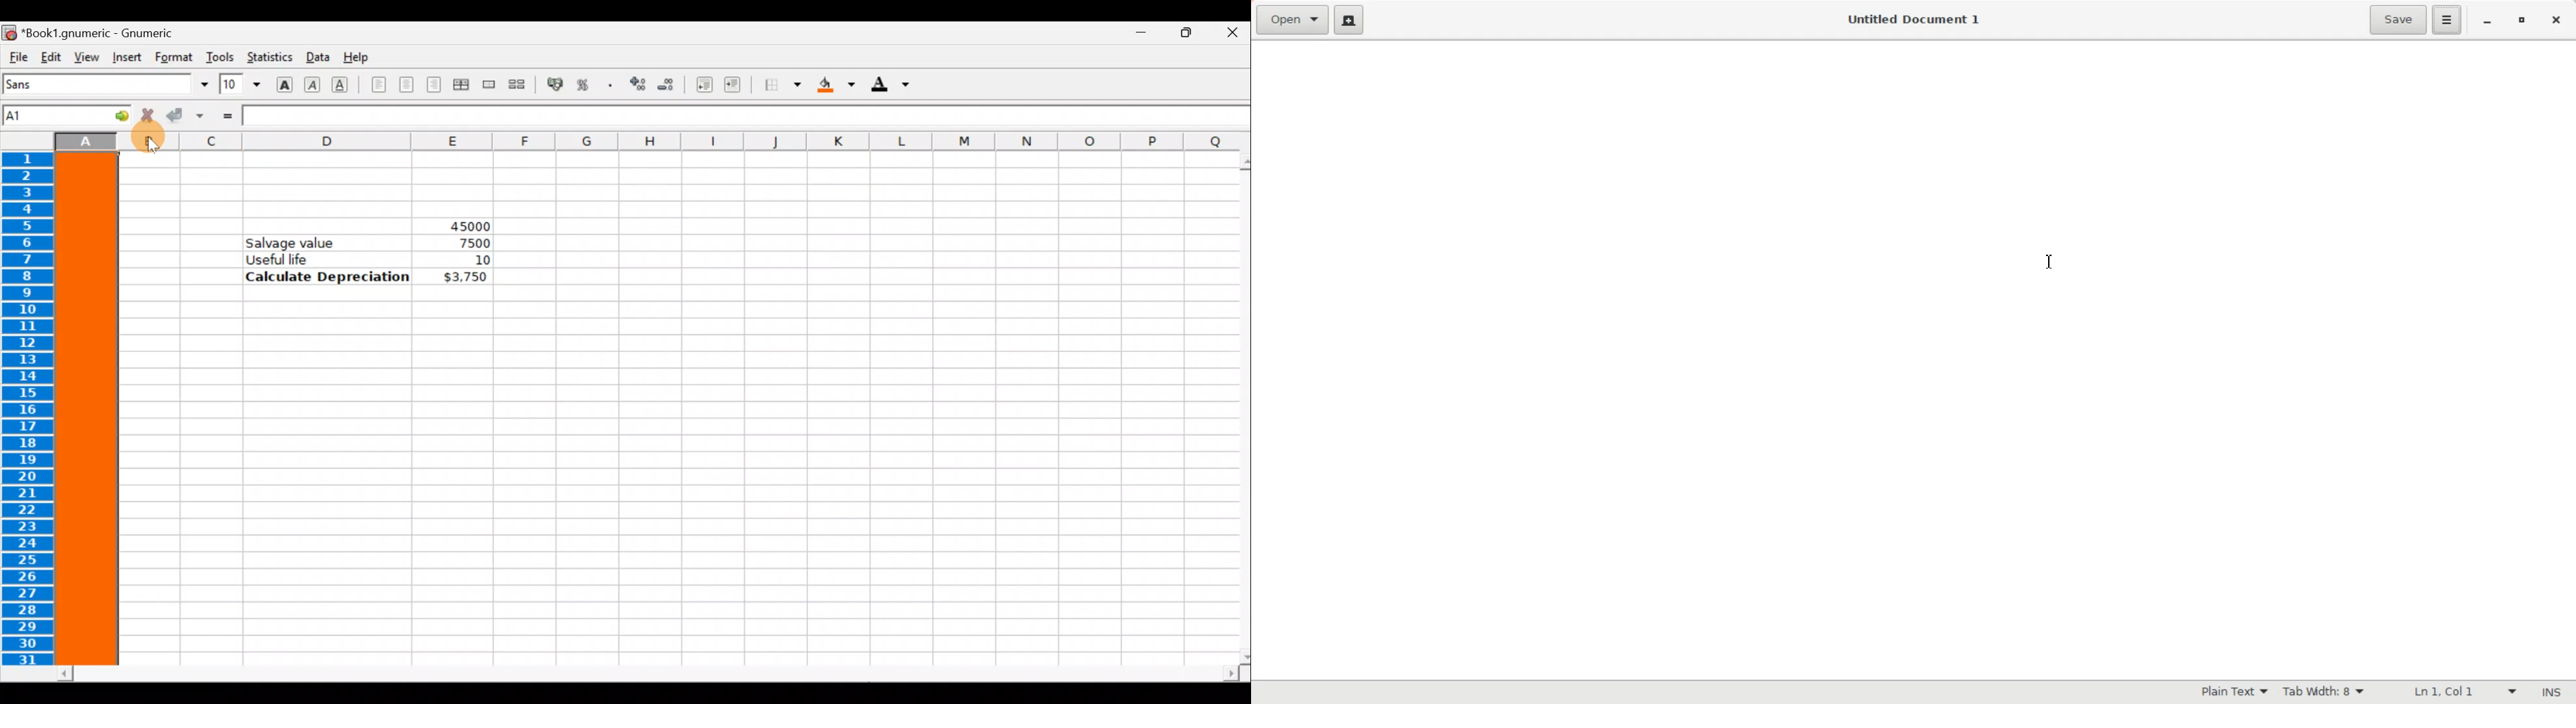 This screenshot has height=728, width=2576. Describe the element at coordinates (433, 85) in the screenshot. I see `Align right` at that location.